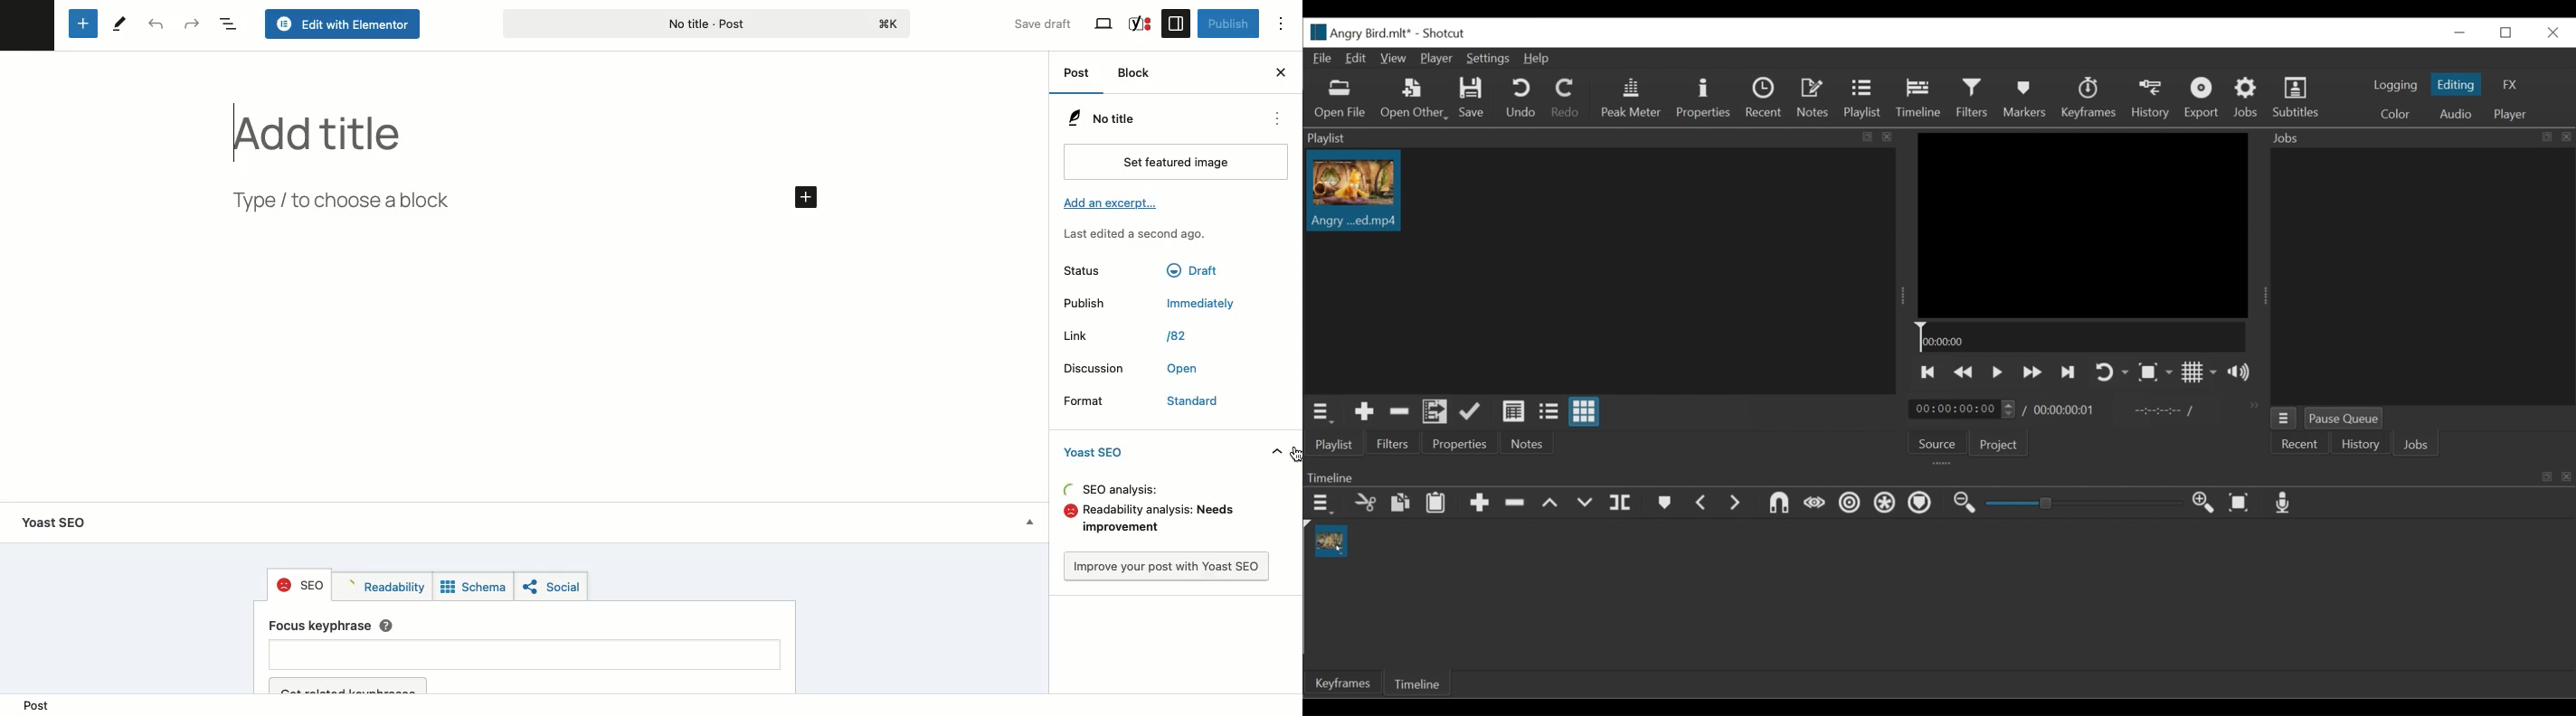  I want to click on Yoast SEO, so click(1098, 451).